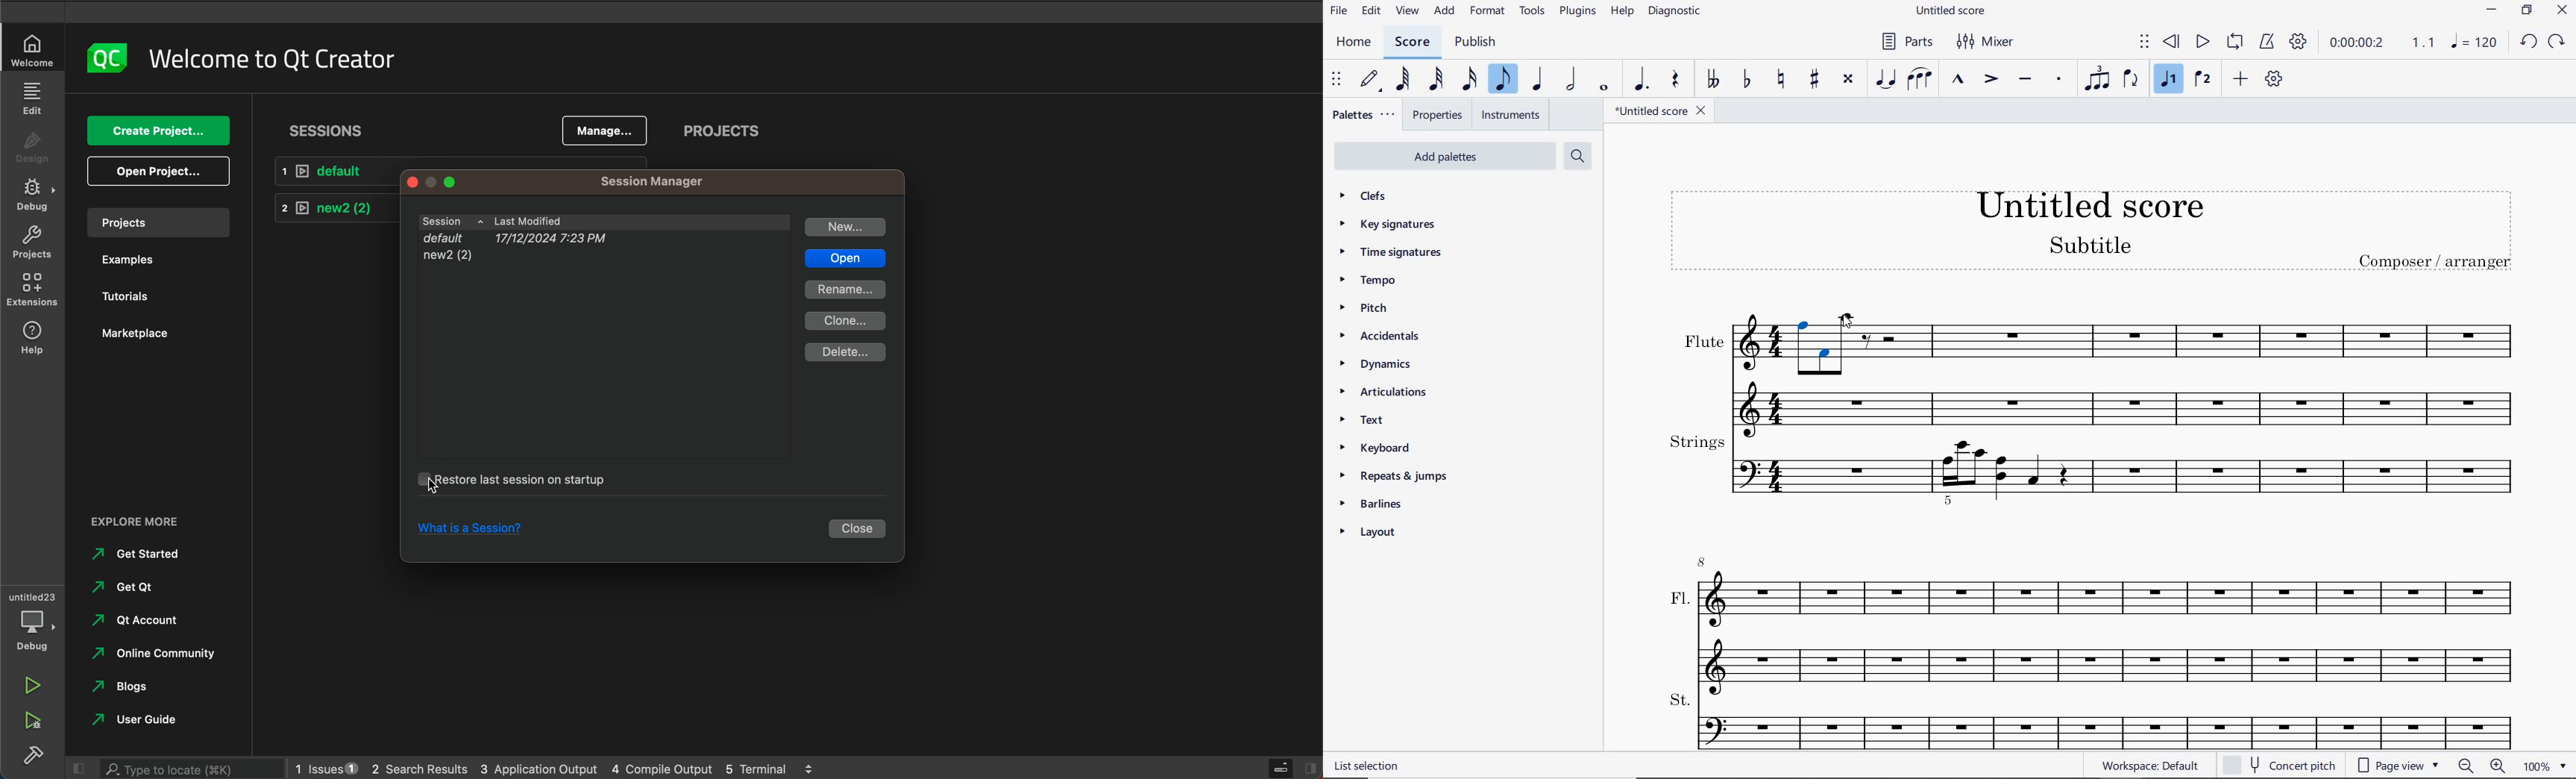  What do you see at coordinates (1380, 448) in the screenshot?
I see `keyboard` at bounding box center [1380, 448].